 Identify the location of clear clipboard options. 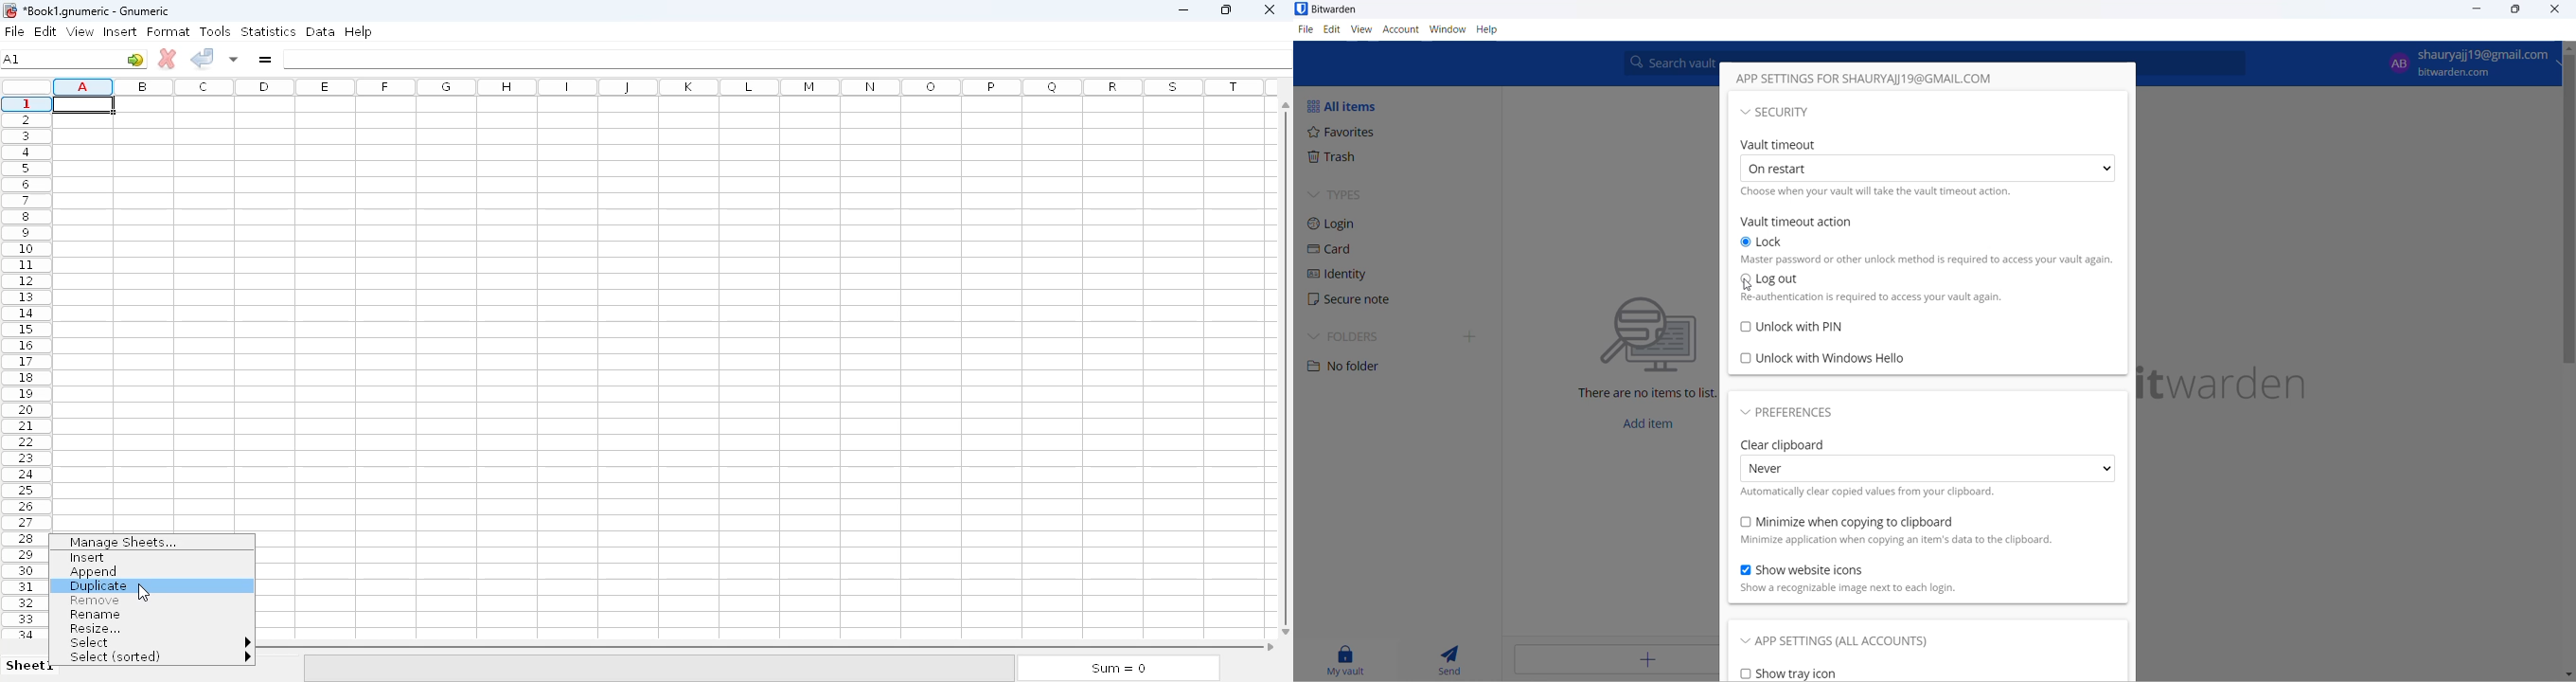
(1928, 469).